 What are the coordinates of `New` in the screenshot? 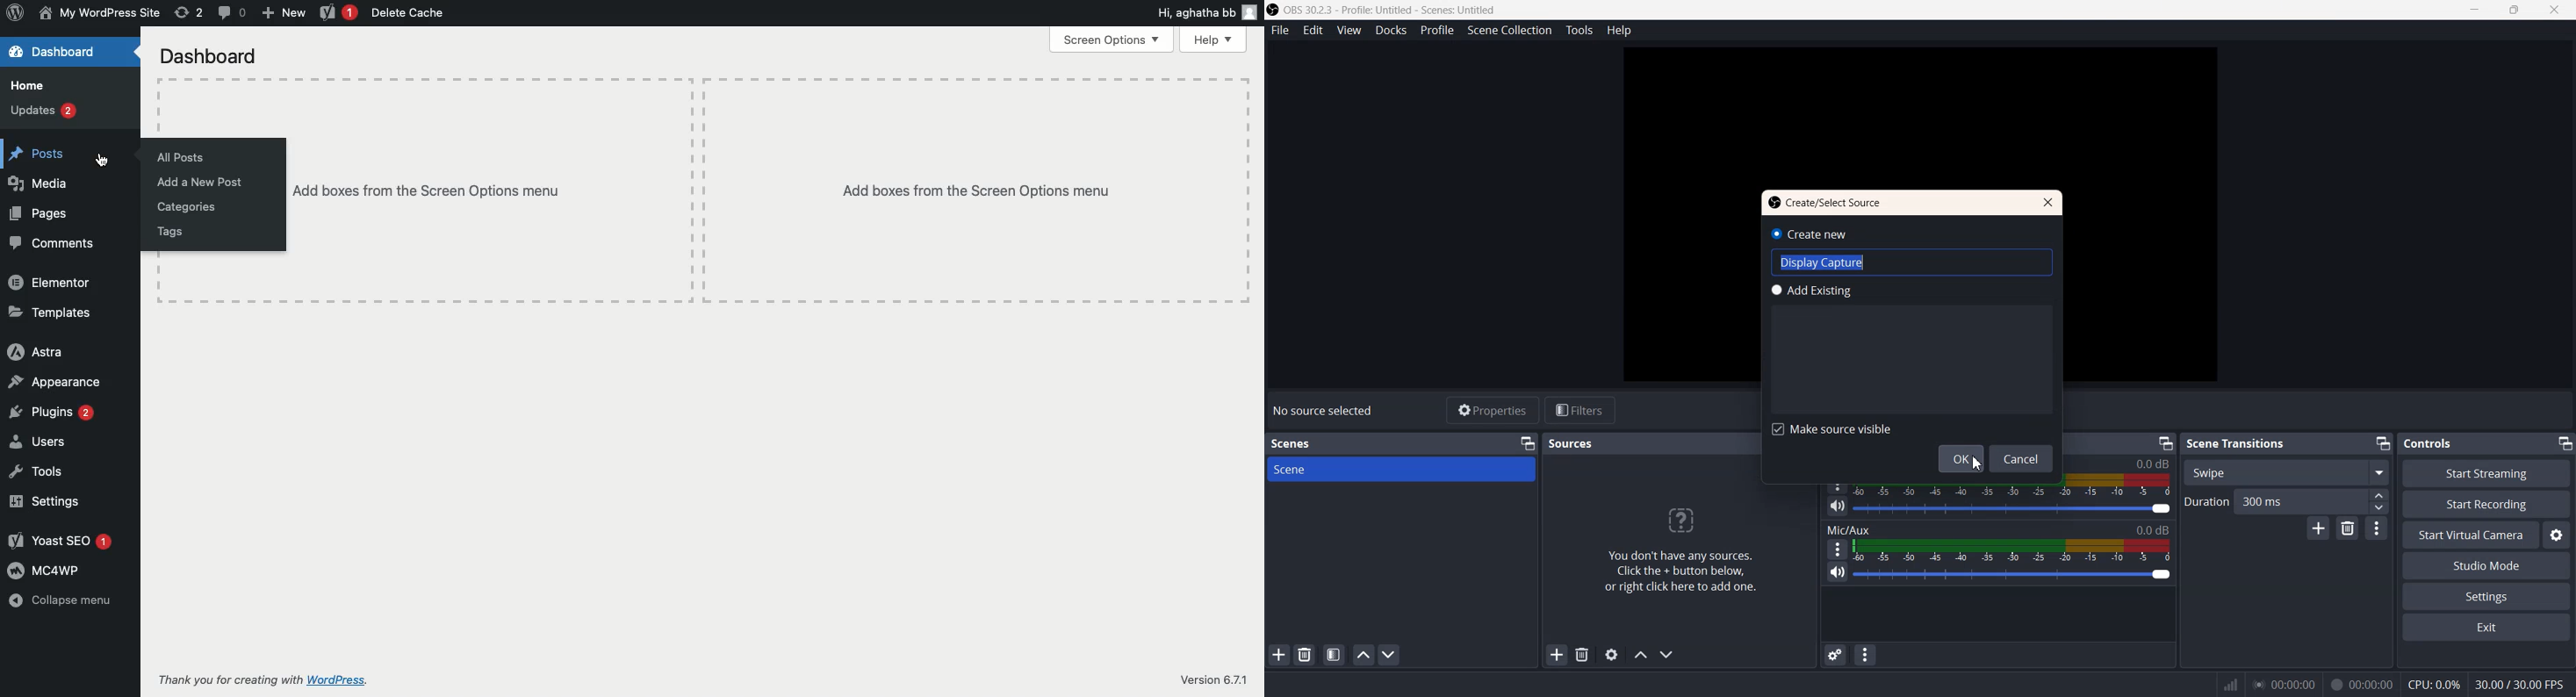 It's located at (282, 13).